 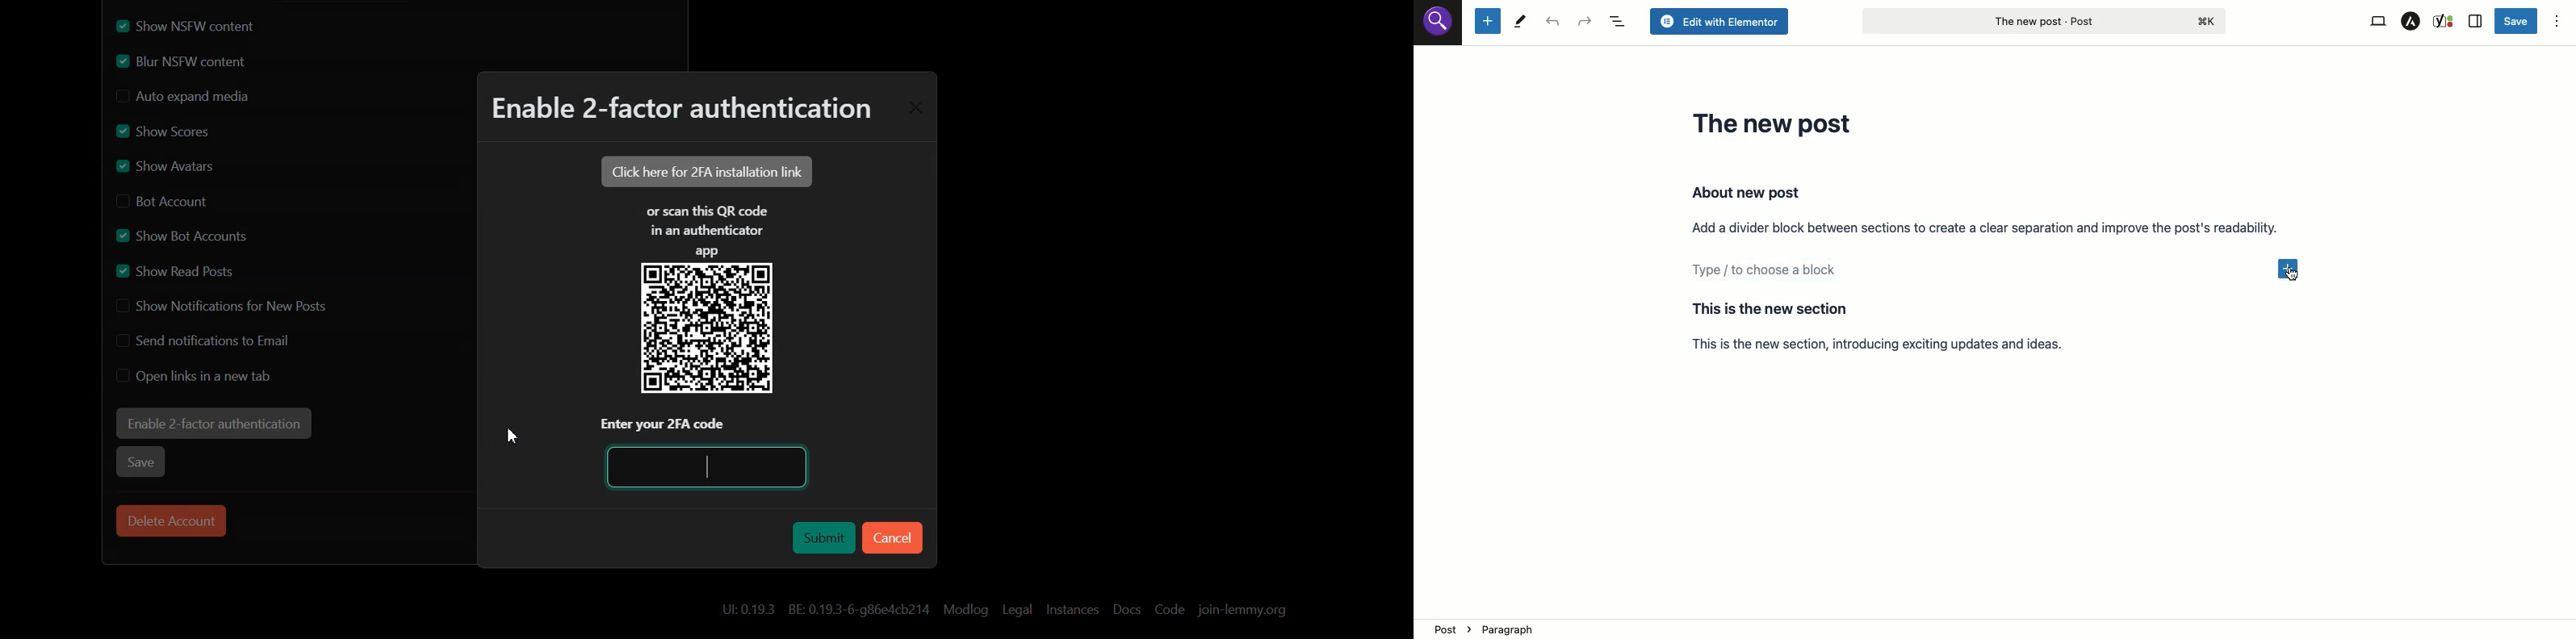 I want to click on Delete Account, so click(x=172, y=520).